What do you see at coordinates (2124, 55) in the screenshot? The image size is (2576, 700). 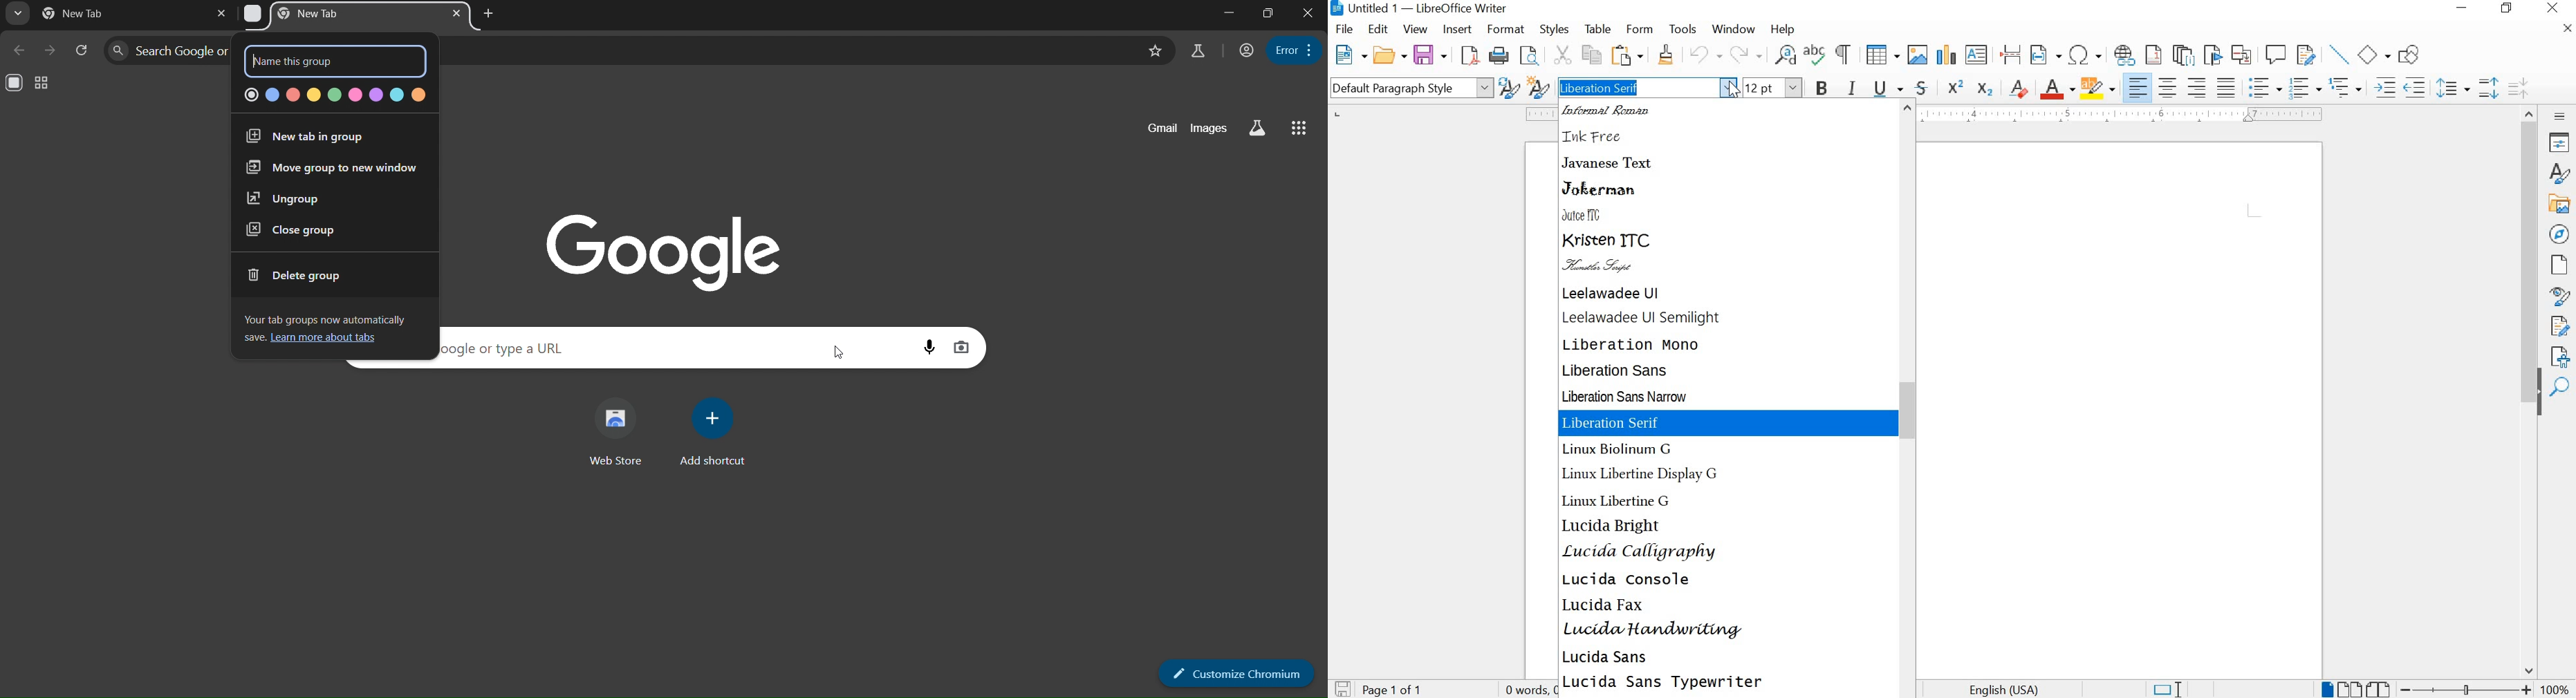 I see `INSERT HYPERLINK` at bounding box center [2124, 55].